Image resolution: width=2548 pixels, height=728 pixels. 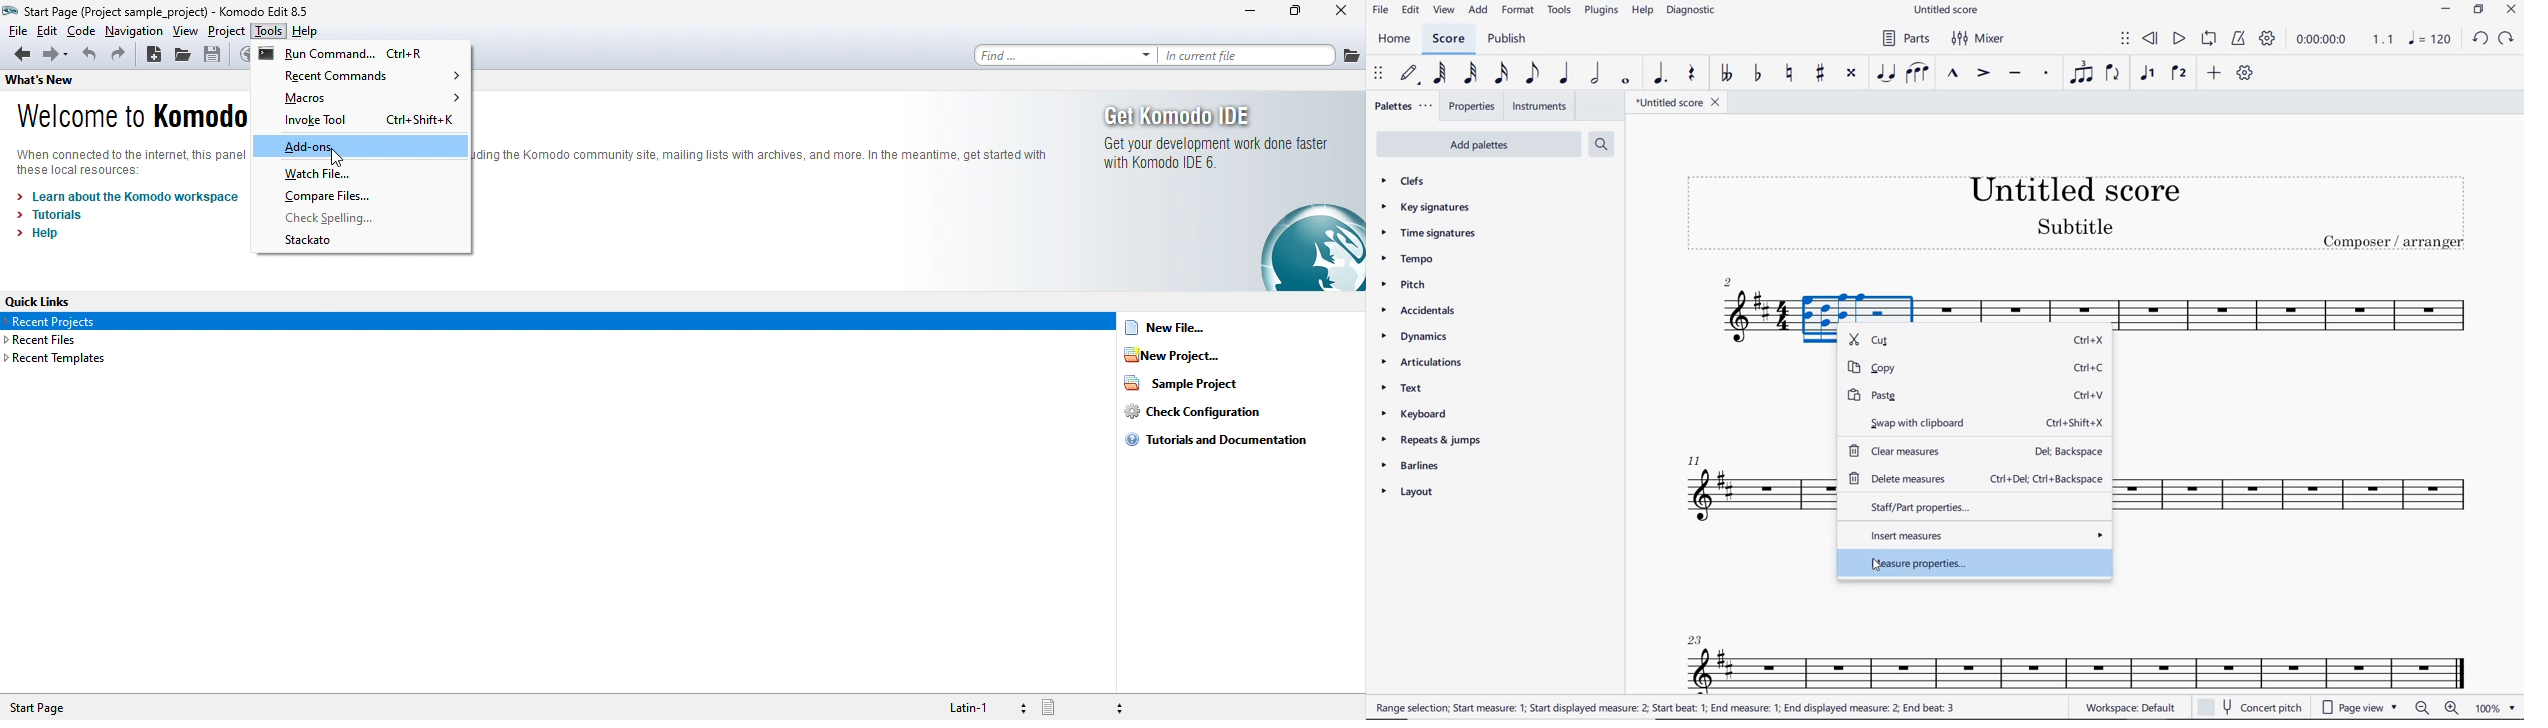 What do you see at coordinates (15, 30) in the screenshot?
I see `file` at bounding box center [15, 30].